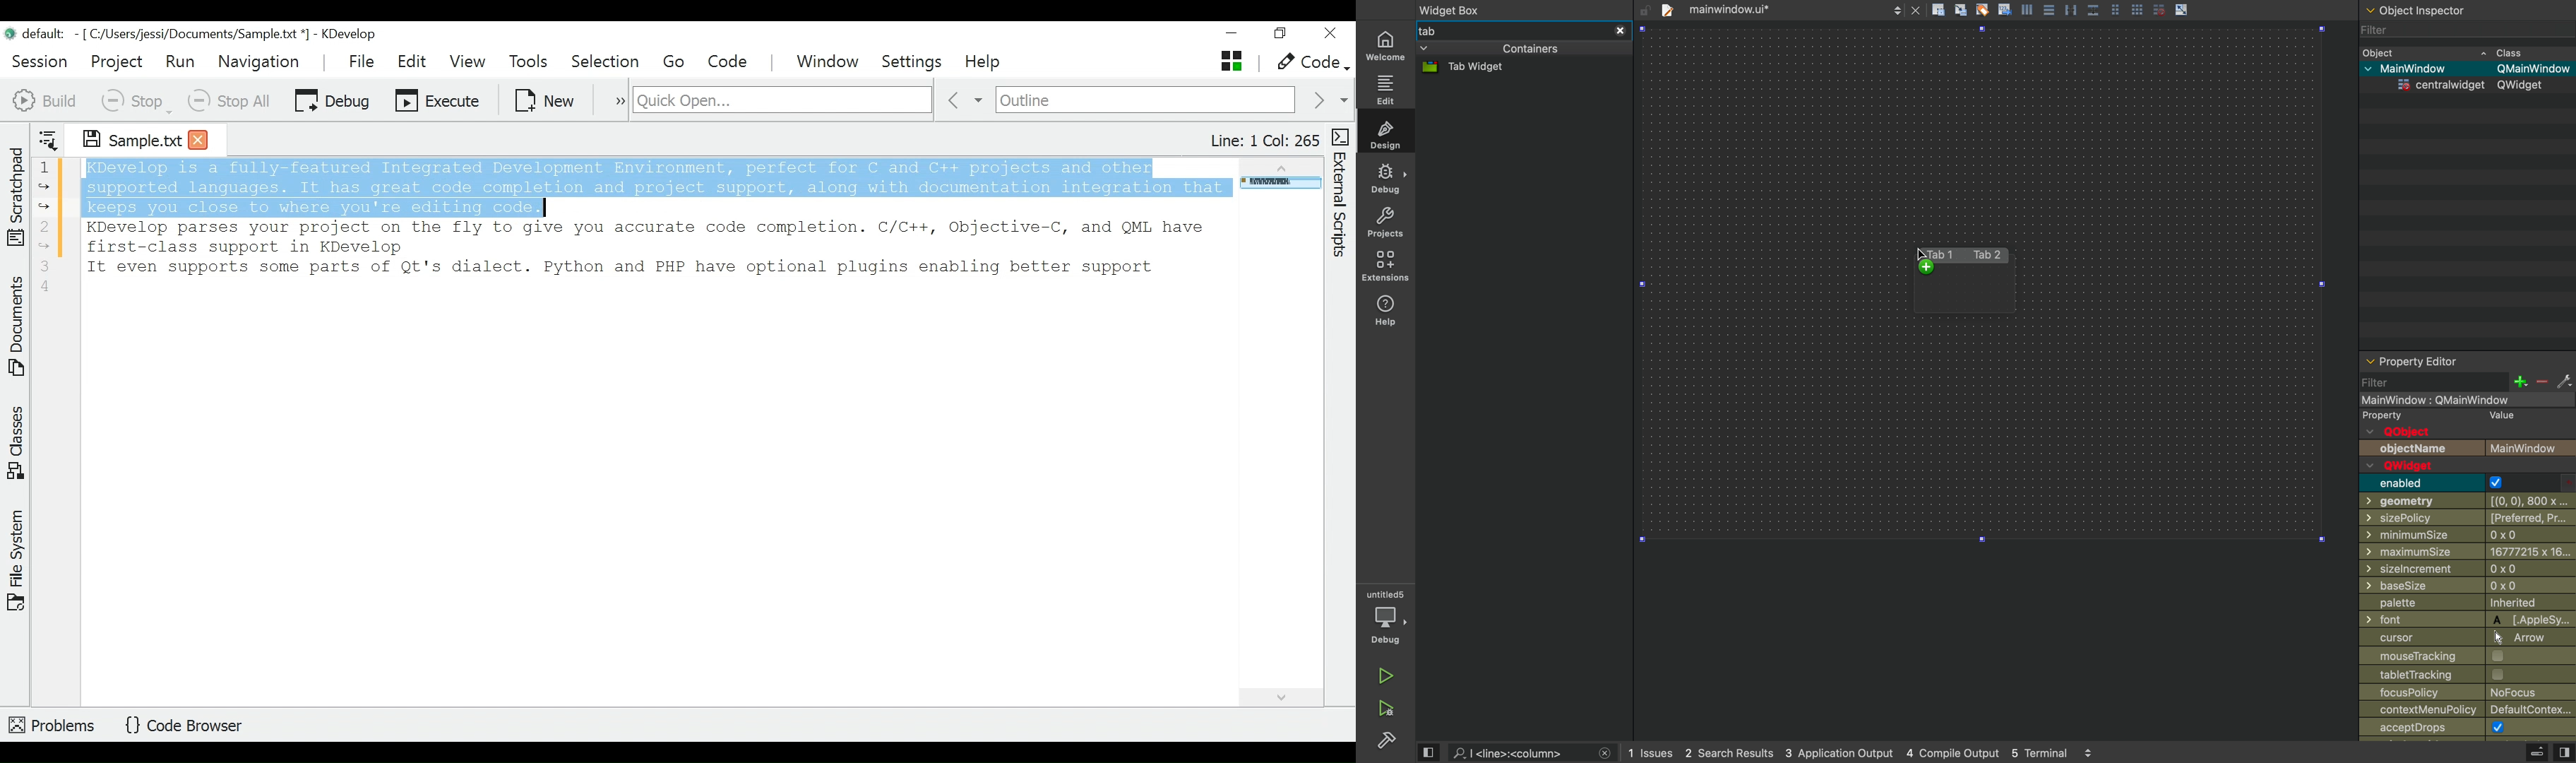  What do you see at coordinates (2071, 9) in the screenshot?
I see `distribute horizontally` at bounding box center [2071, 9].